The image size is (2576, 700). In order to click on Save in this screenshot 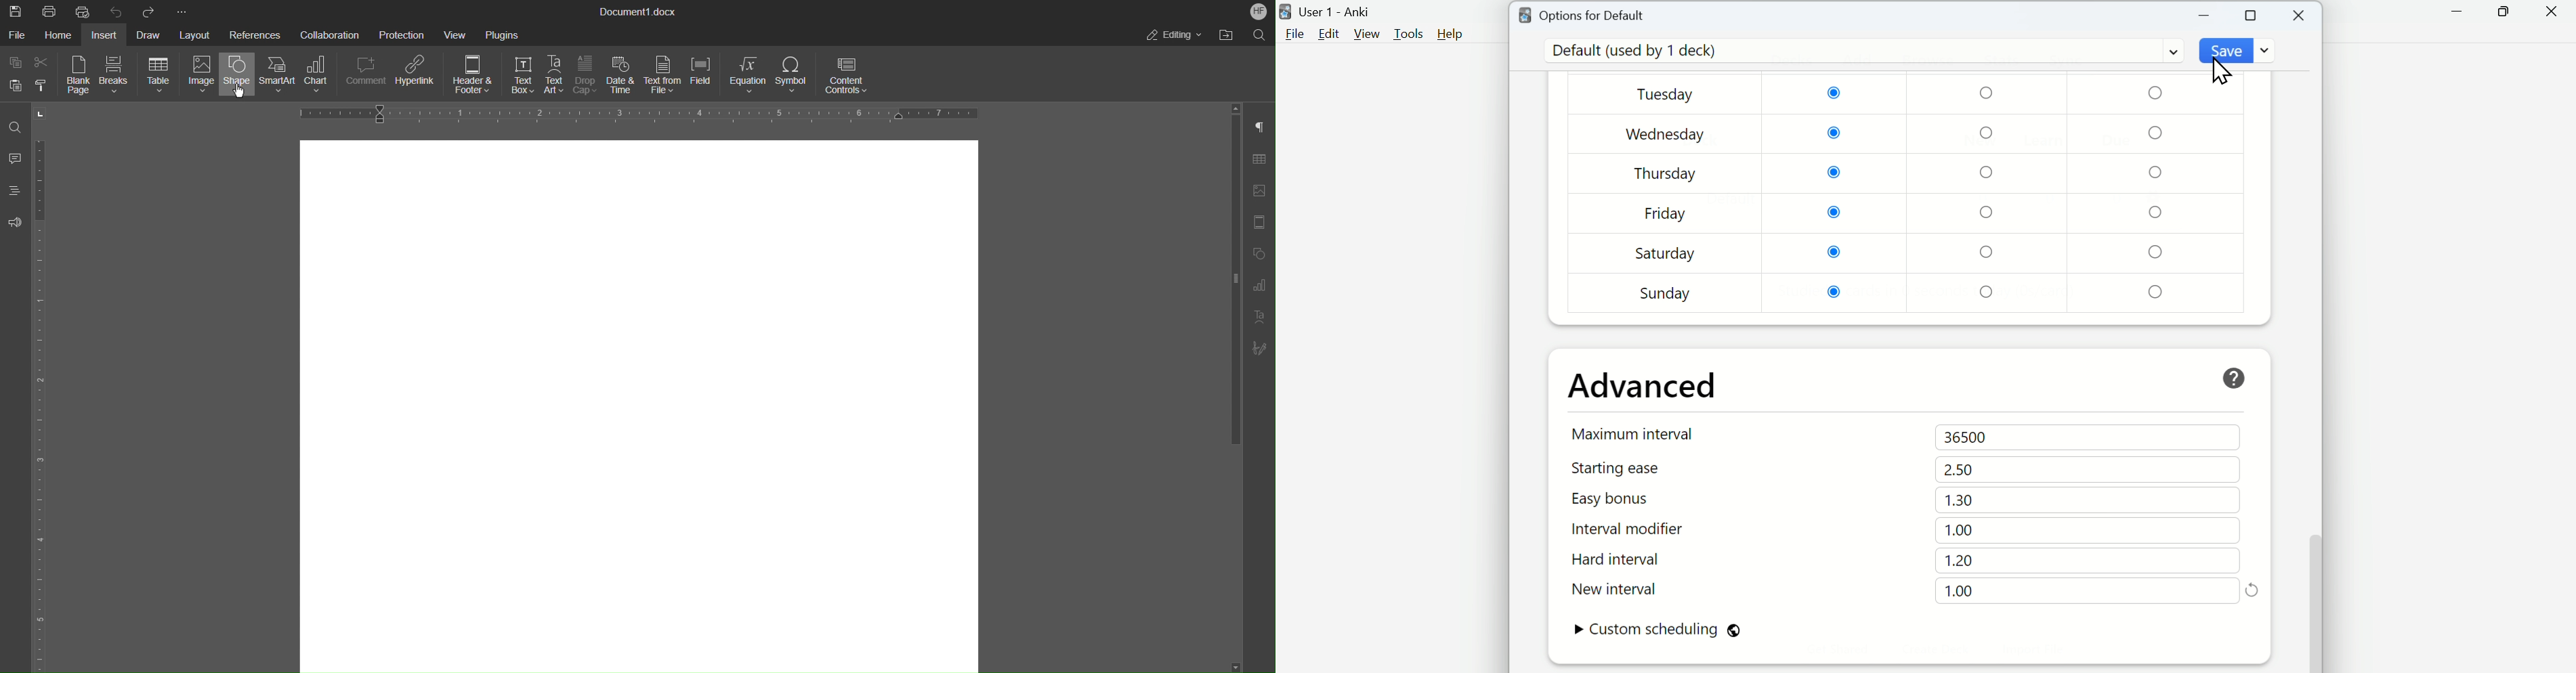, I will do `click(13, 10)`.